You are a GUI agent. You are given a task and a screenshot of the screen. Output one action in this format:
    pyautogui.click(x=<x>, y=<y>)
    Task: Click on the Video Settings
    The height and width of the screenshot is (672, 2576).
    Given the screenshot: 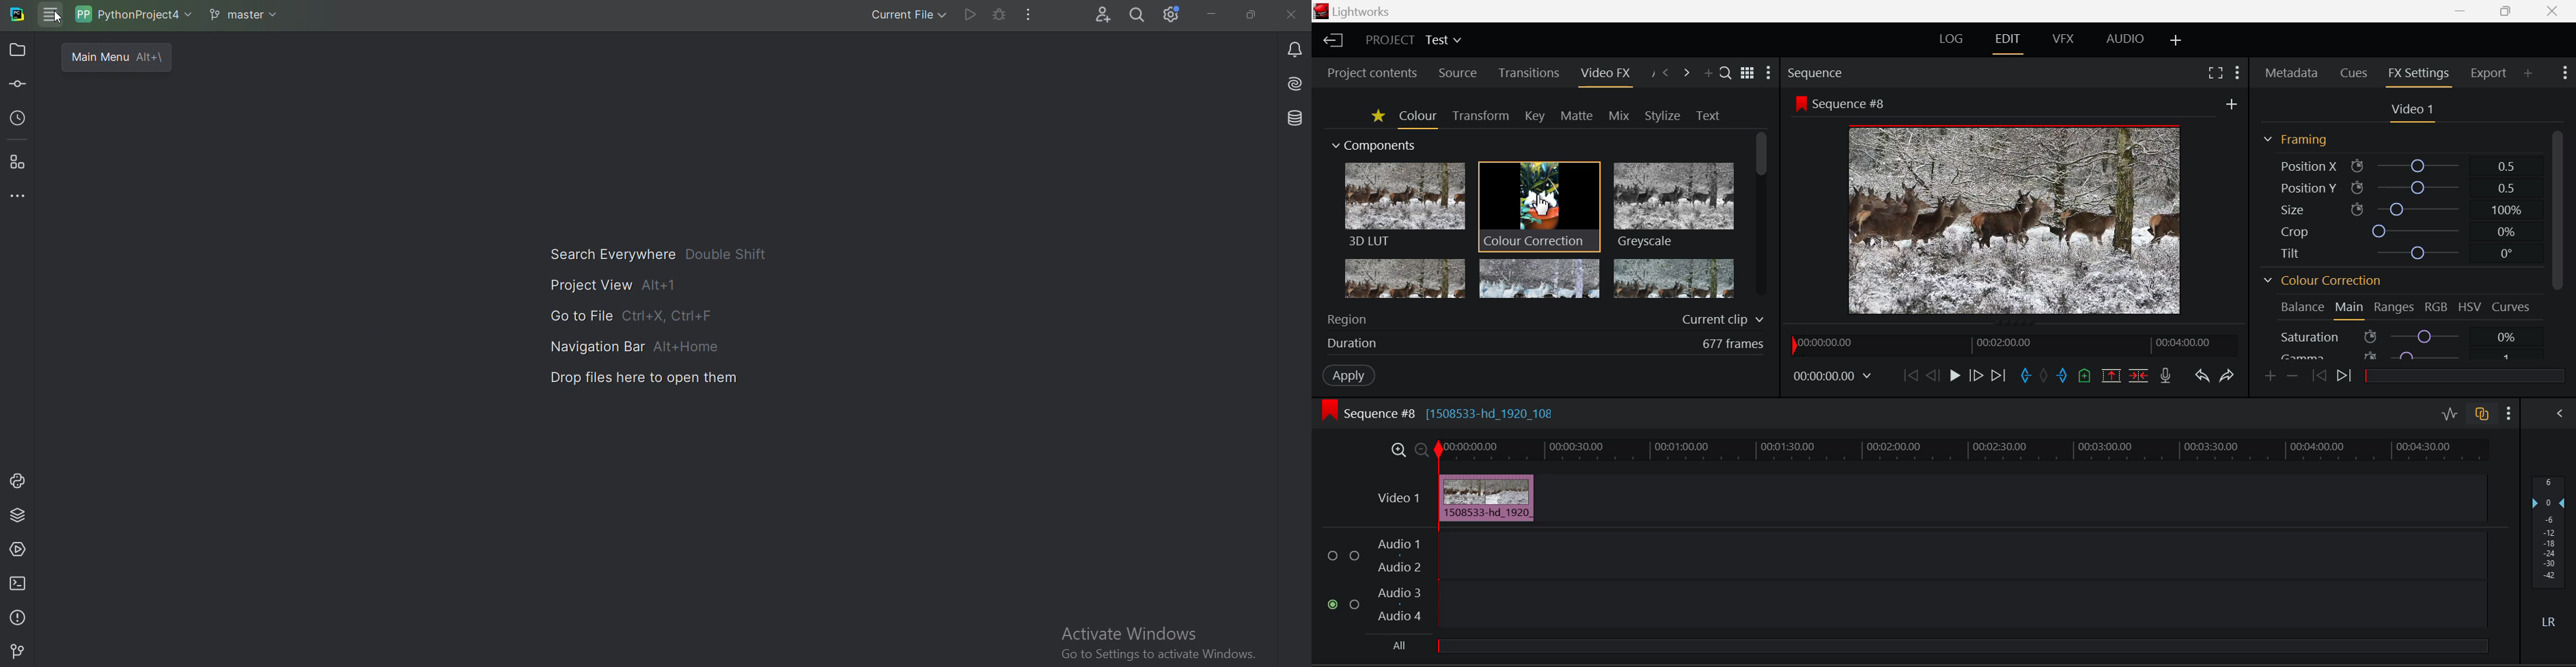 What is the action you would take?
    pyautogui.click(x=2410, y=111)
    